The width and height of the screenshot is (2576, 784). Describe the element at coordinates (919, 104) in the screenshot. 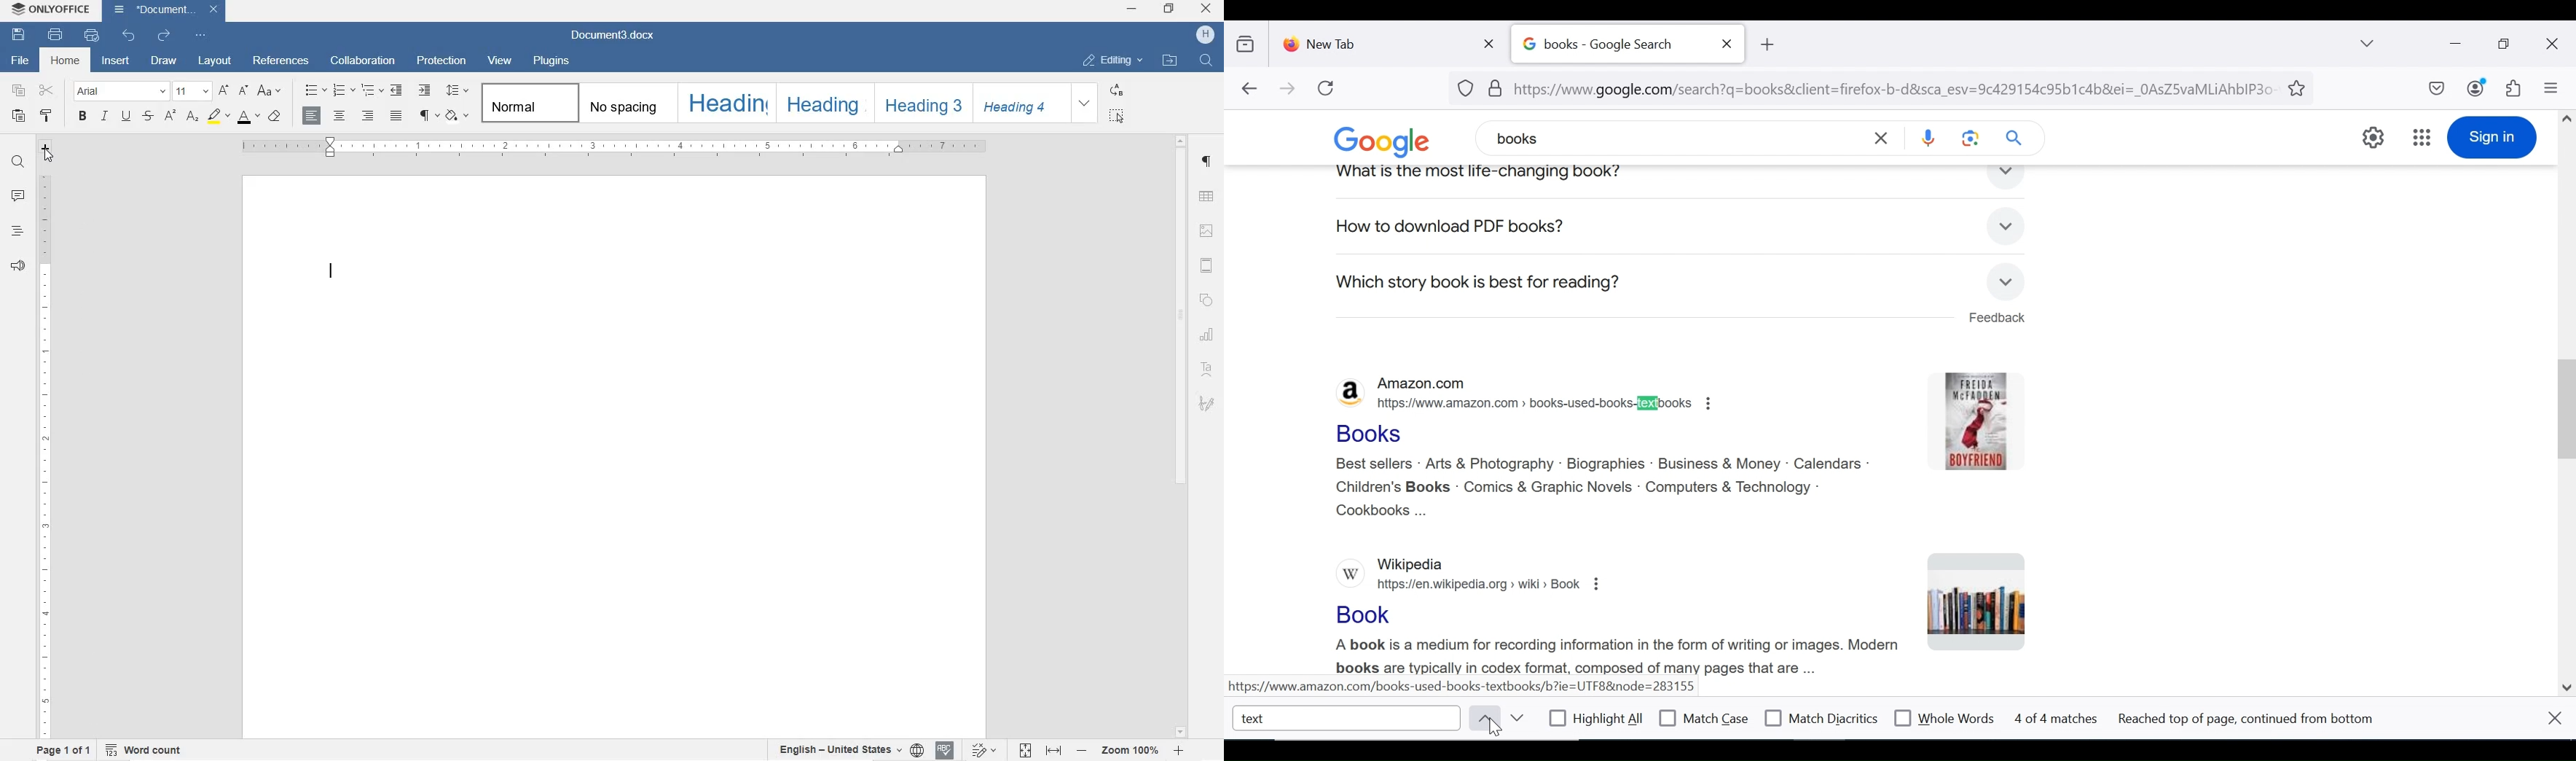

I see `HEADING 3` at that location.